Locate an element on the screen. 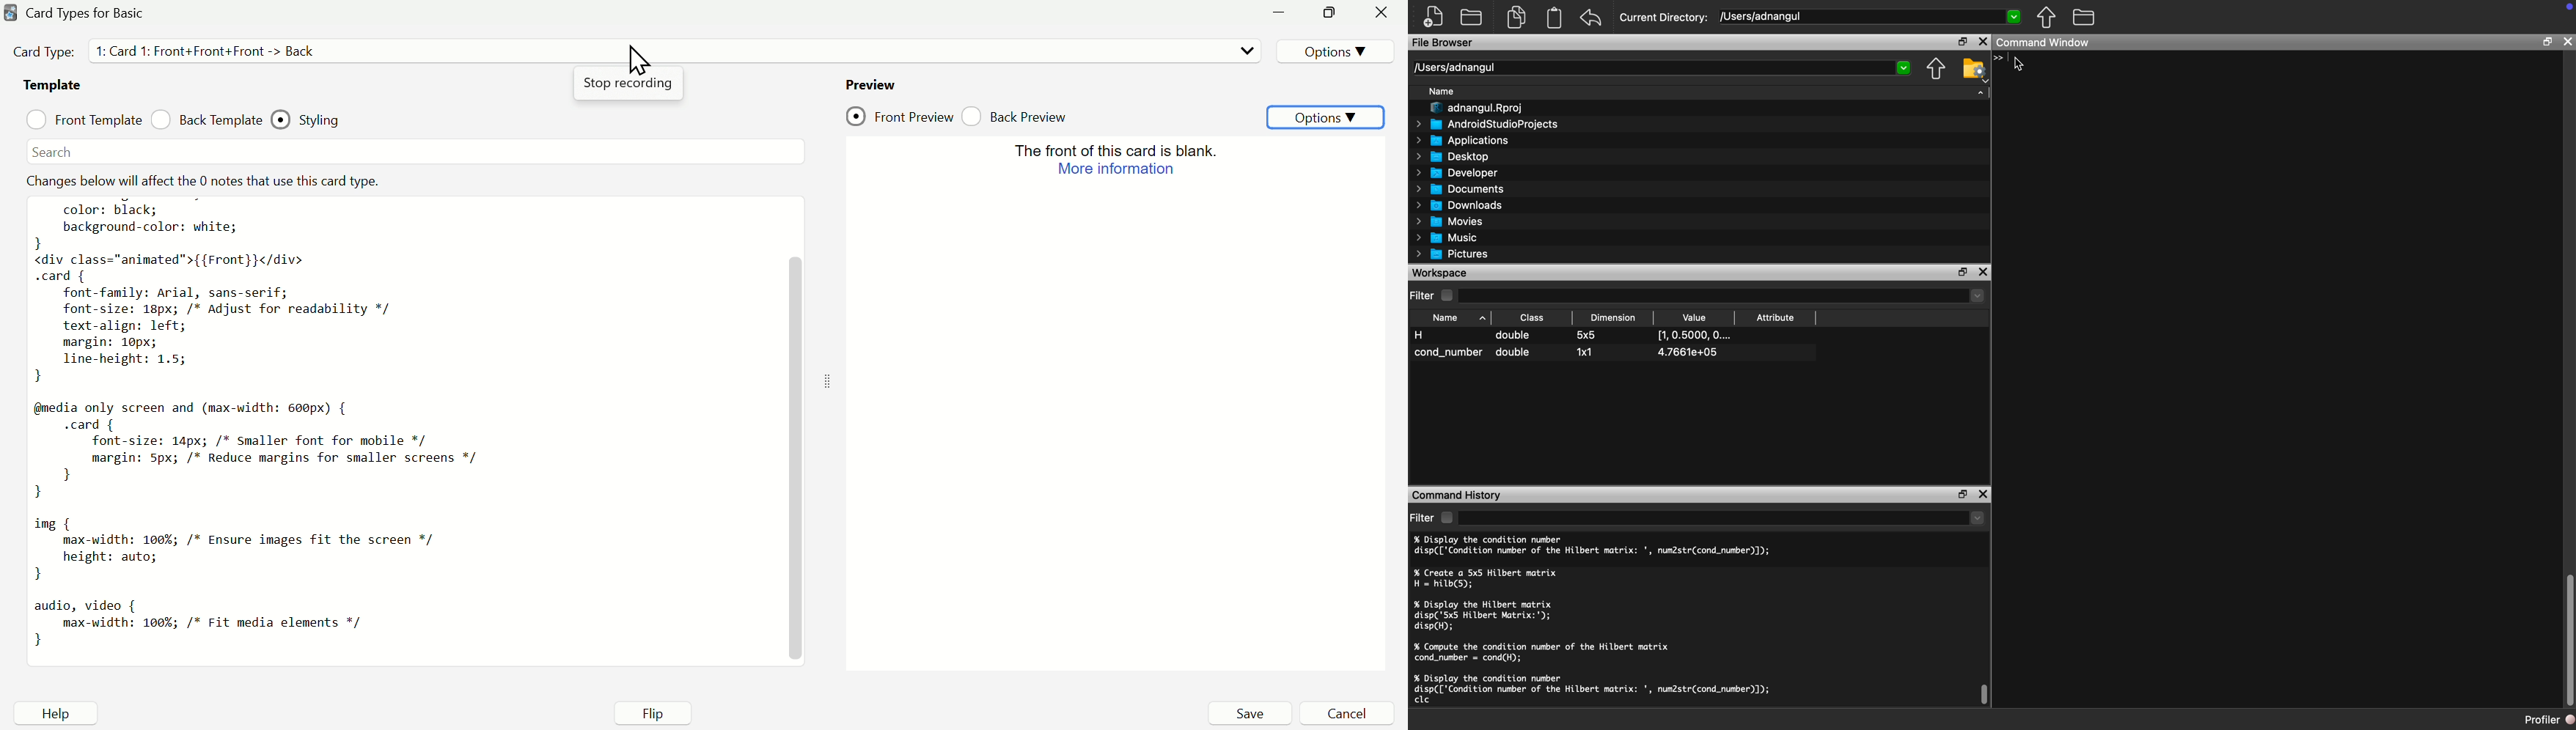 The width and height of the screenshot is (2576, 756). Close is located at coordinates (1381, 15).